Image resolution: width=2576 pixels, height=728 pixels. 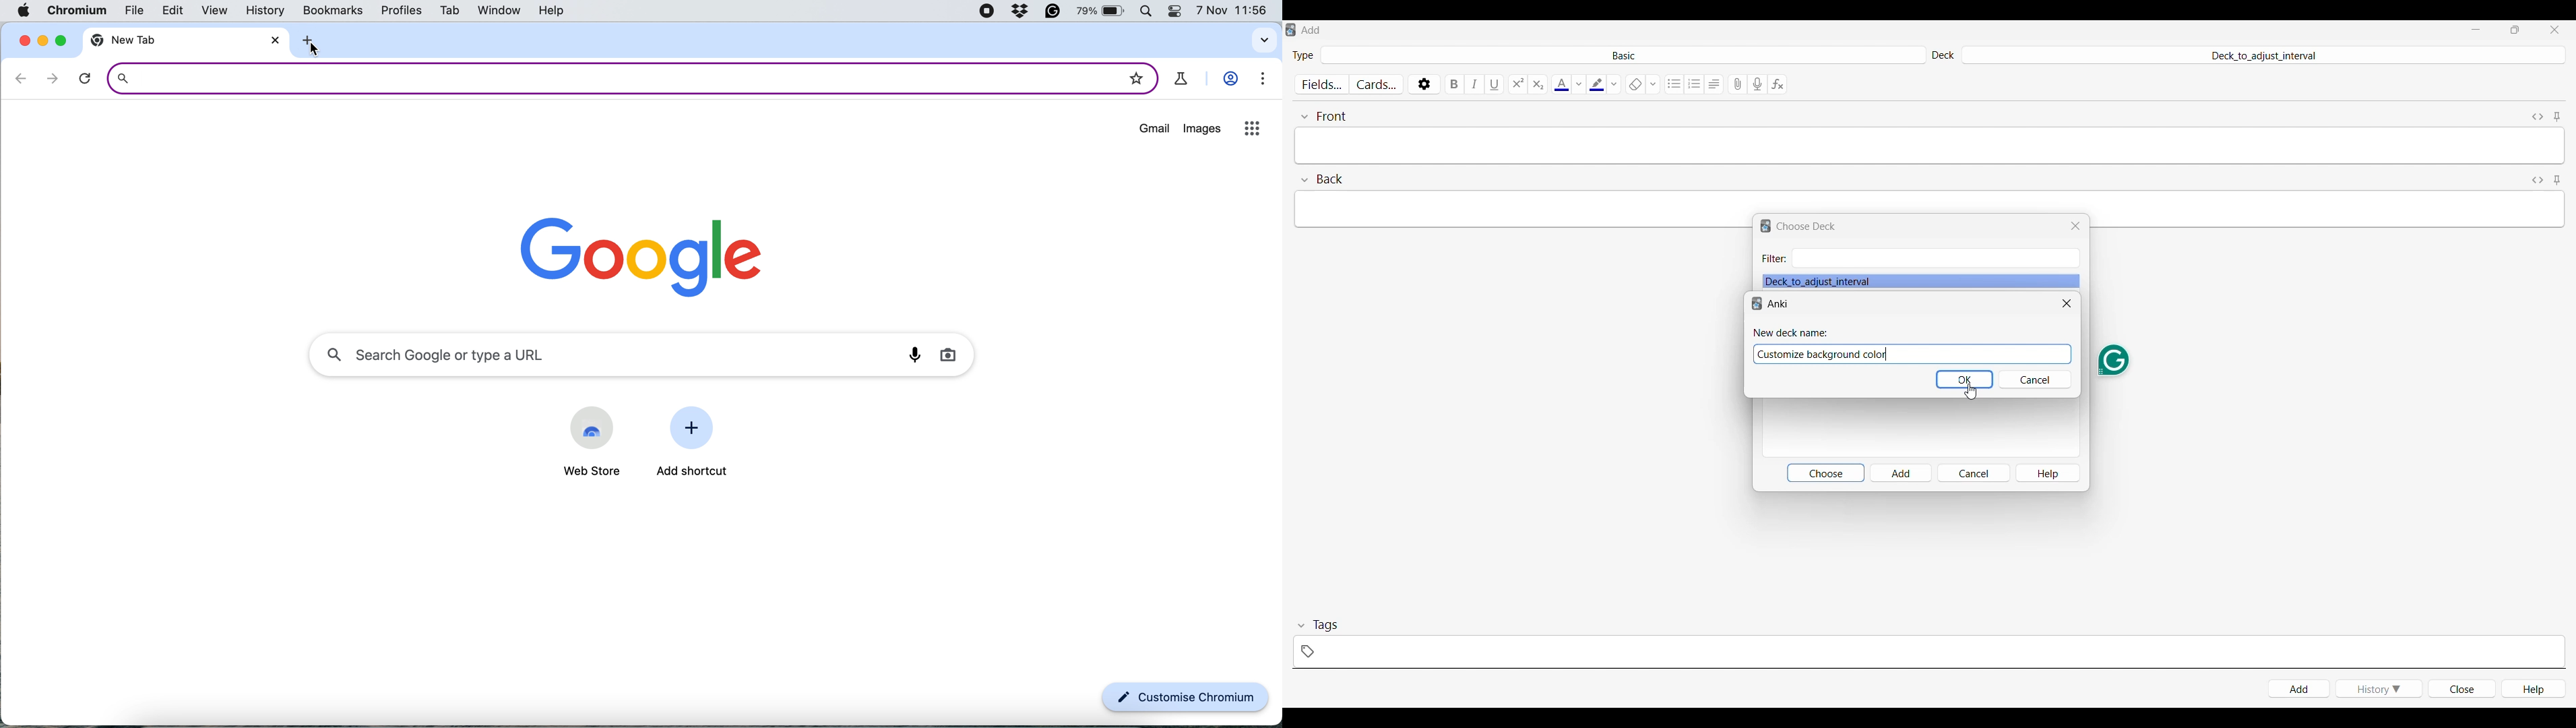 I want to click on Remove formatting, so click(x=1635, y=84).